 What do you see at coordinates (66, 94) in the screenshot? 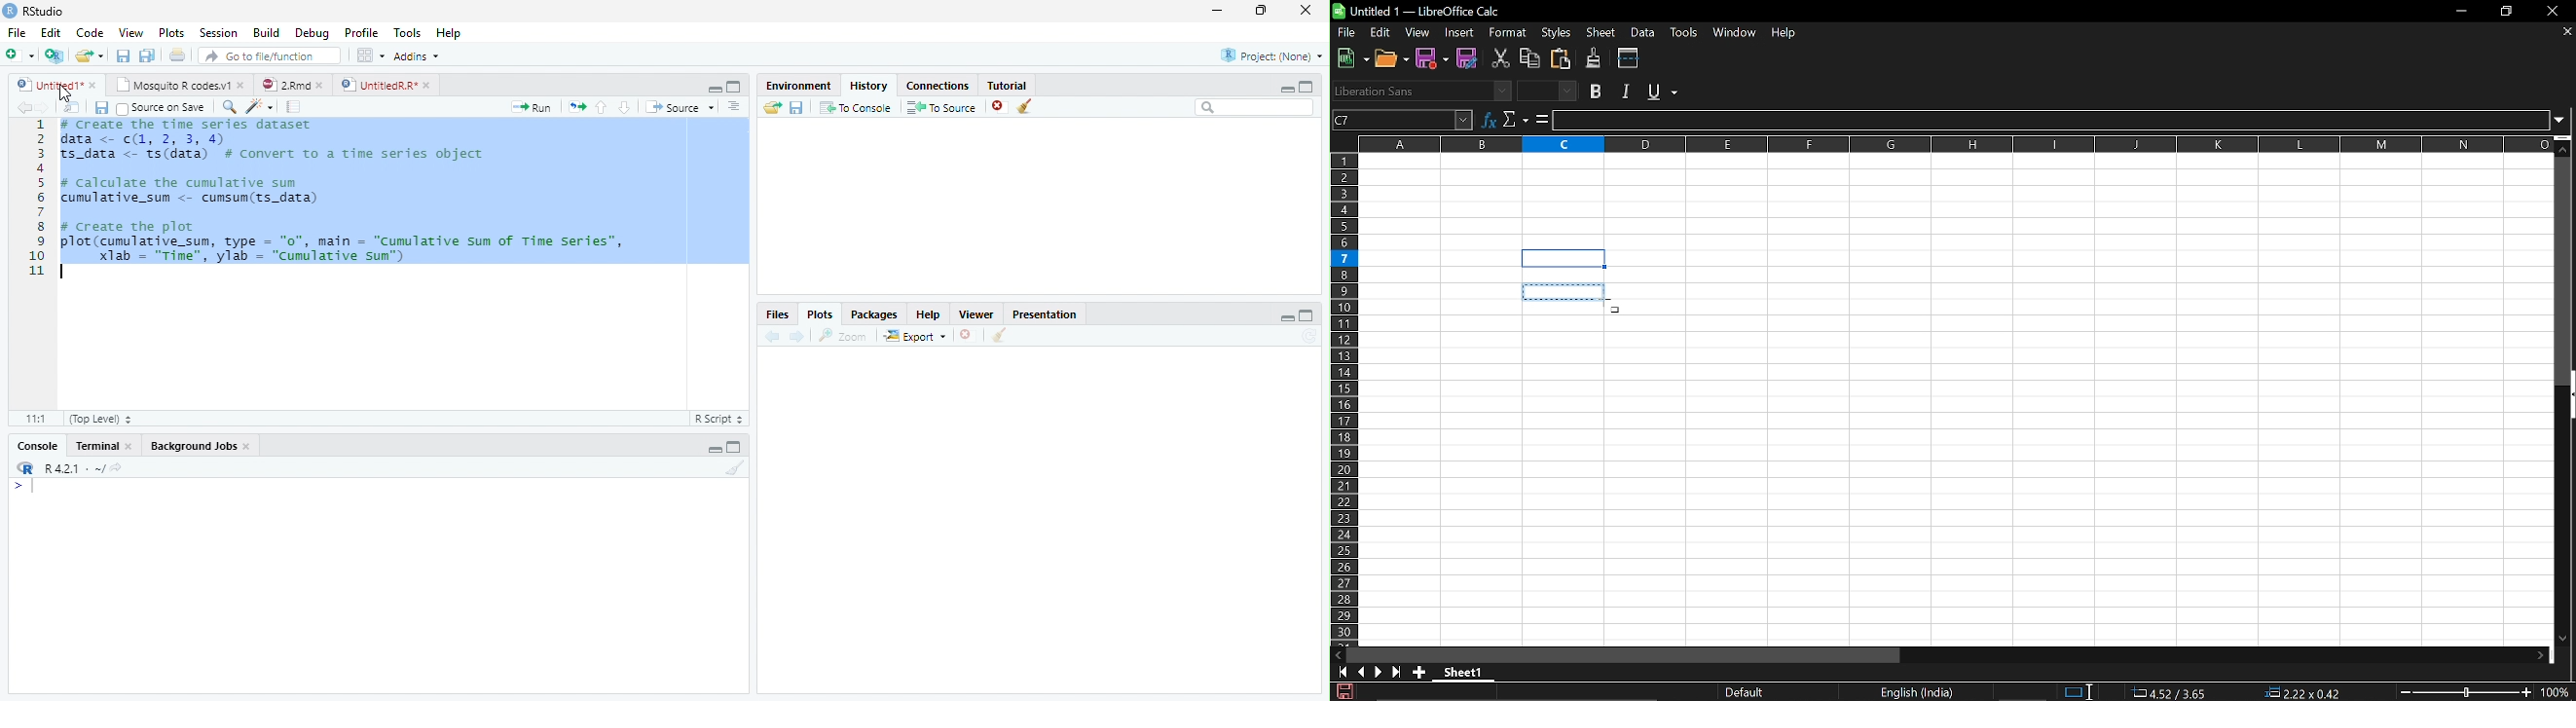
I see `Cursor` at bounding box center [66, 94].